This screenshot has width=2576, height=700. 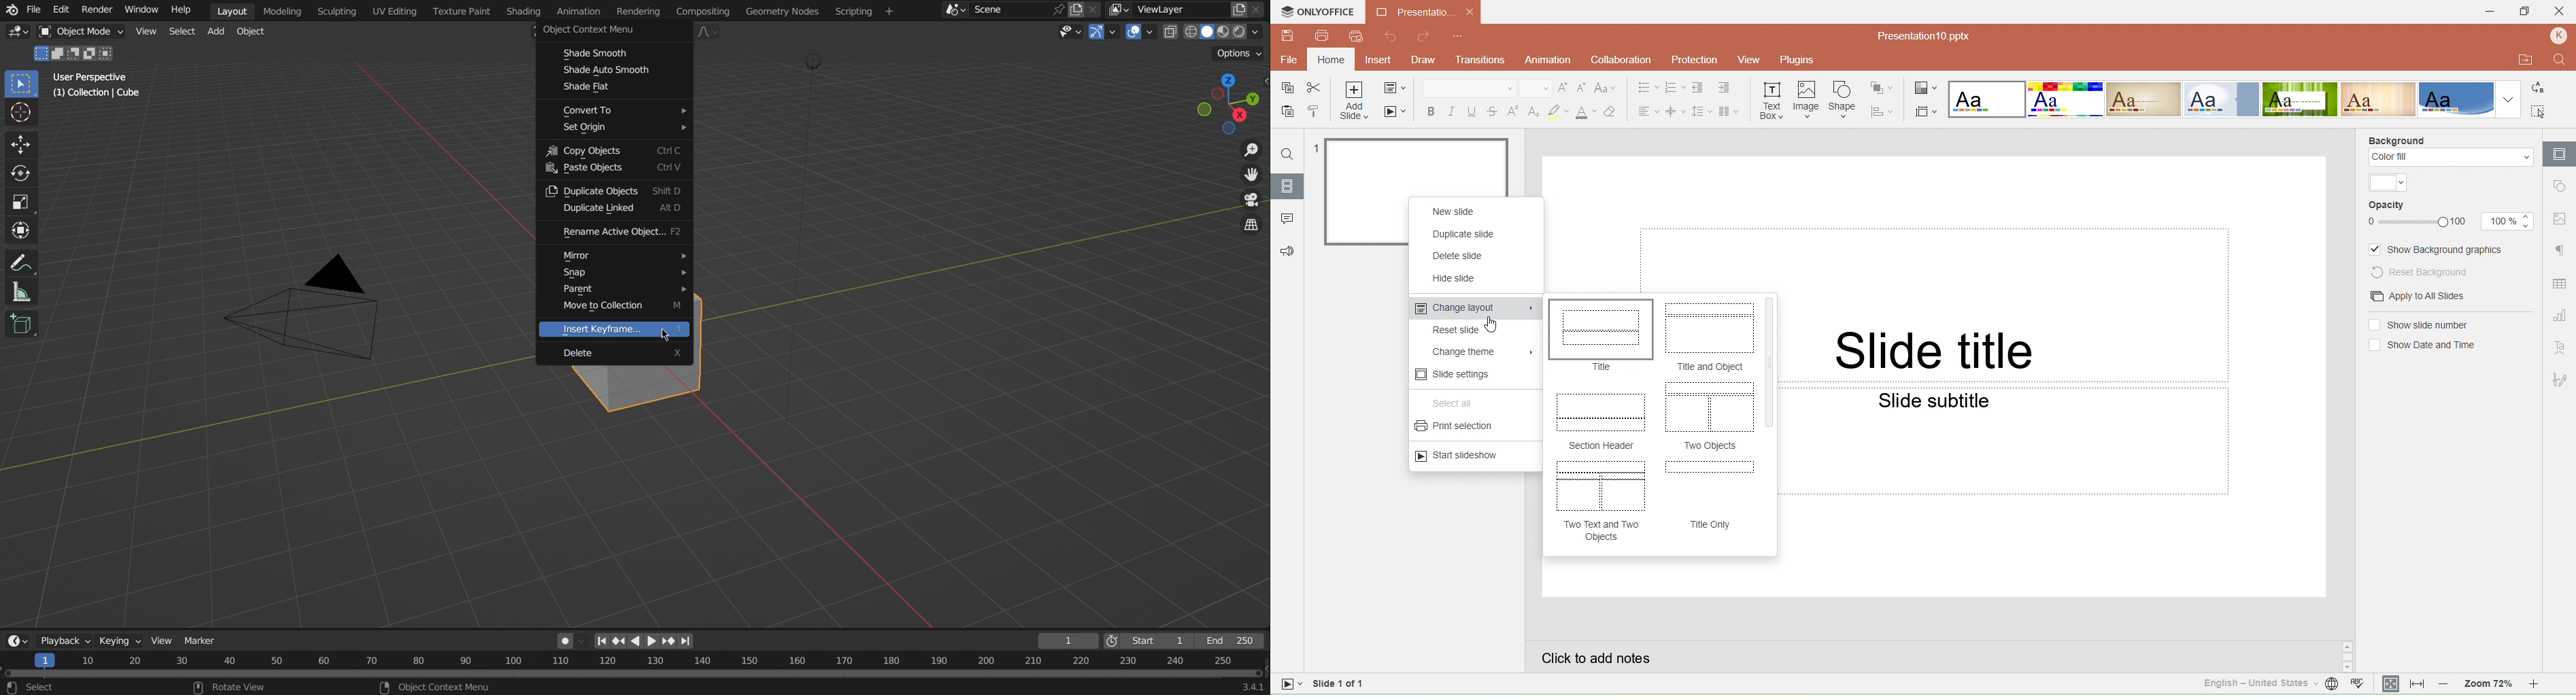 What do you see at coordinates (21, 229) in the screenshot?
I see `Transform` at bounding box center [21, 229].